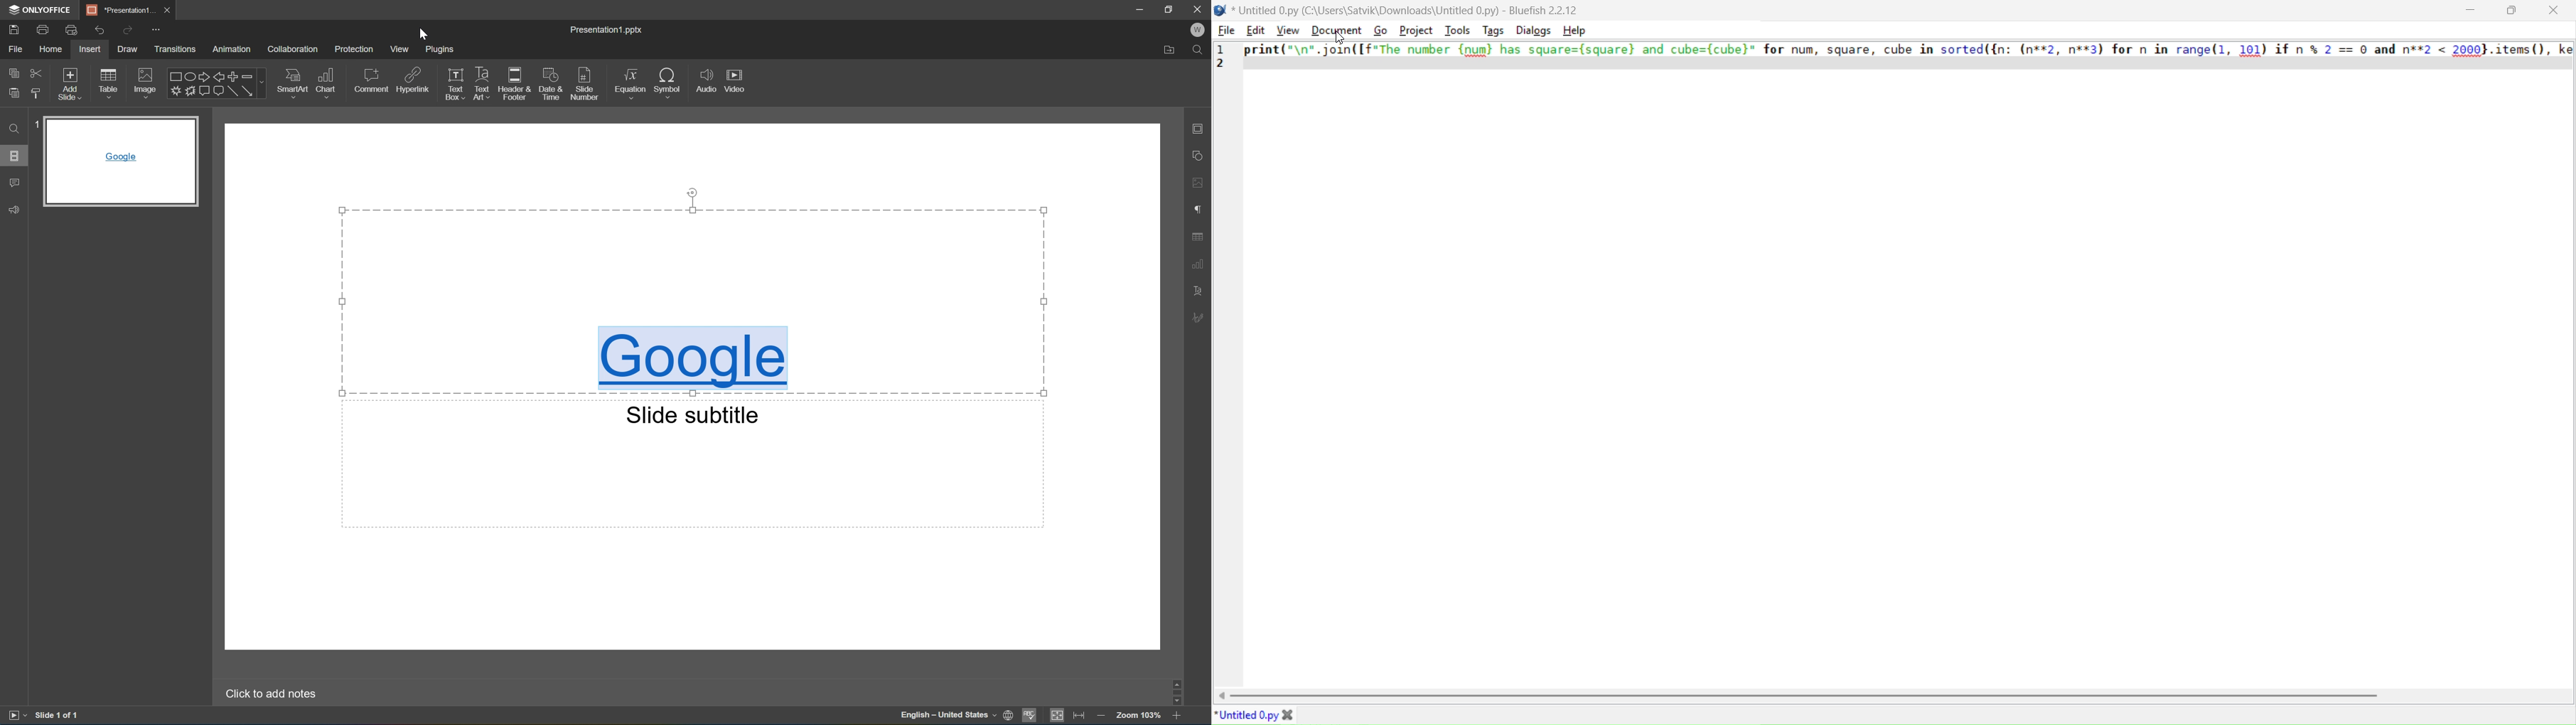  Describe the element at coordinates (1140, 715) in the screenshot. I see `Zoom 103%` at that location.